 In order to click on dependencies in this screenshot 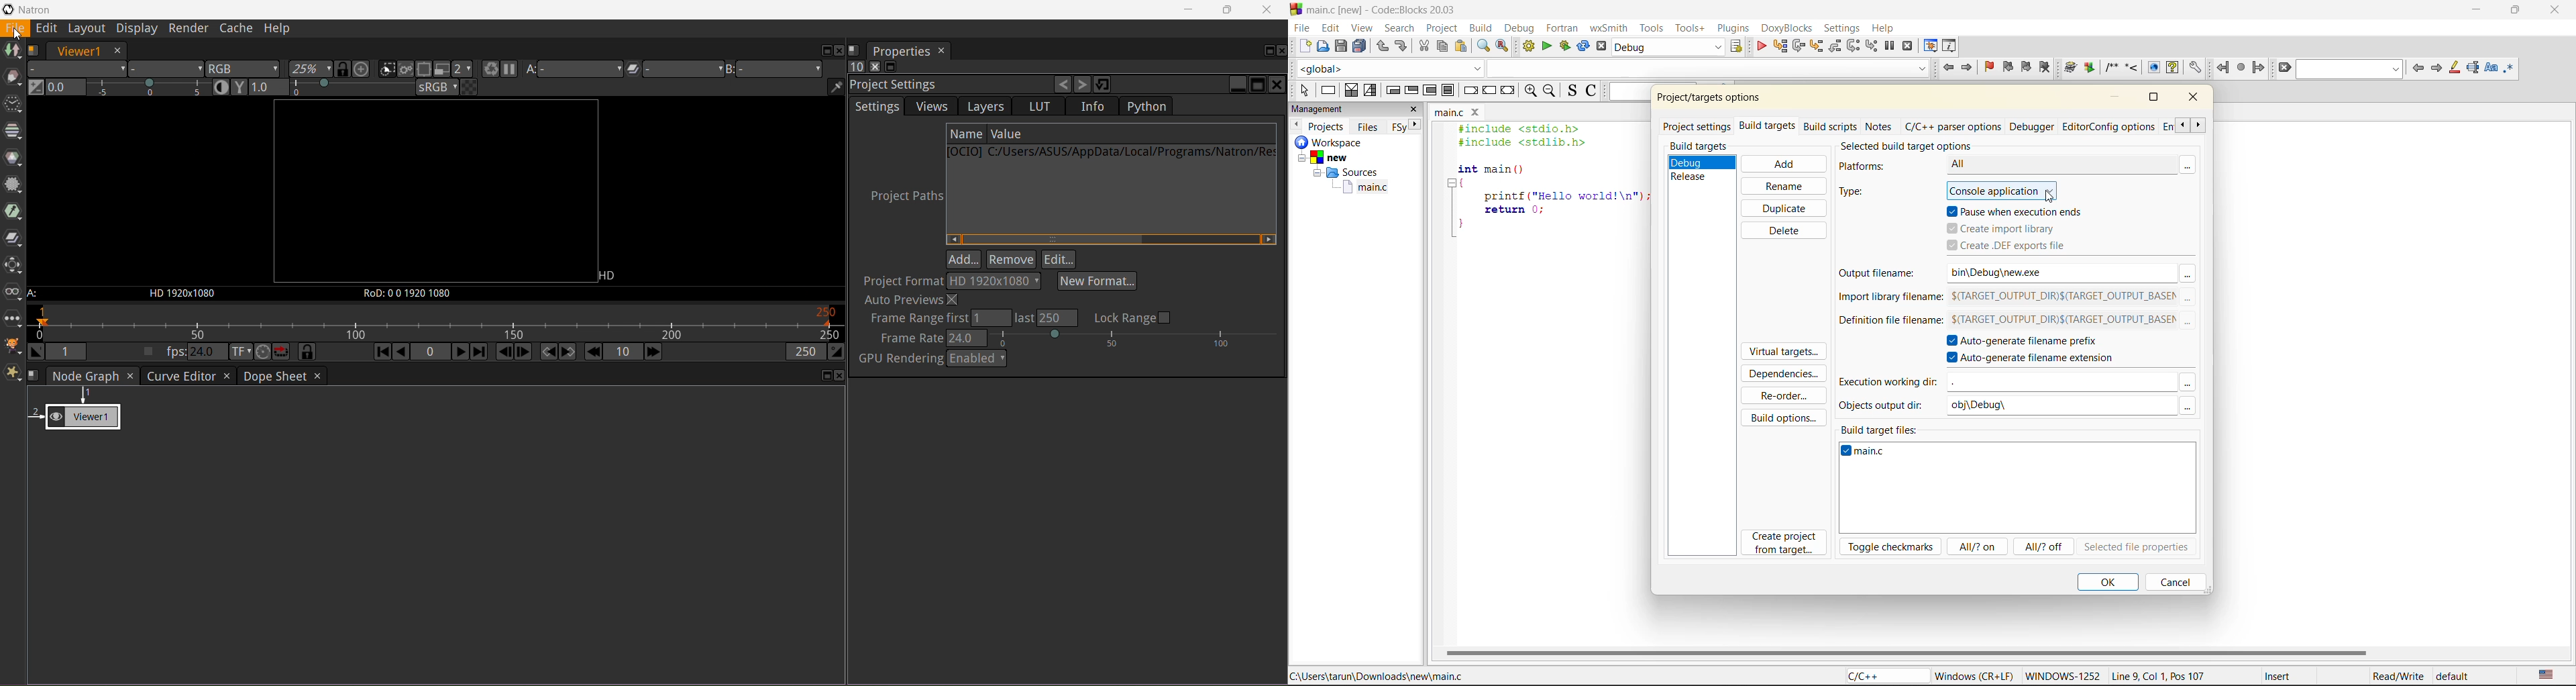, I will do `click(1786, 372)`.